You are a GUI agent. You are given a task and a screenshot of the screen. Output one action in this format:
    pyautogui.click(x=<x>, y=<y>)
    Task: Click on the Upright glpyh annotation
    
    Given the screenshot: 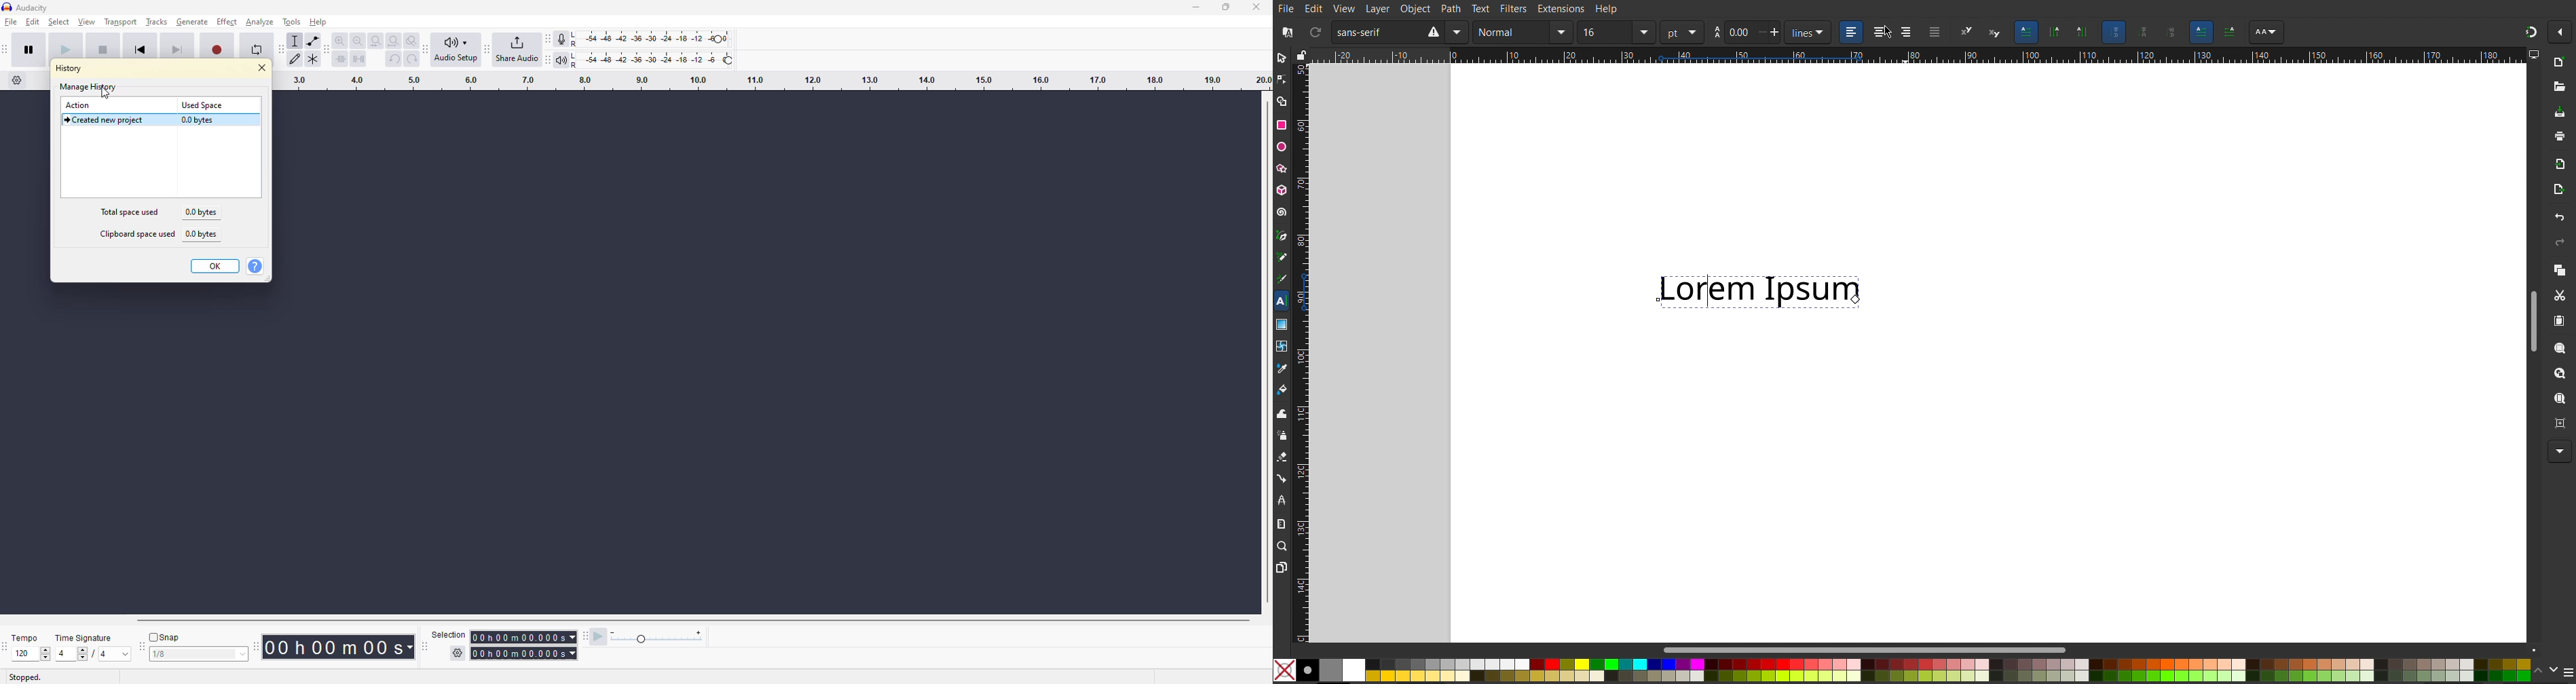 What is the action you would take?
    pyautogui.click(x=2146, y=32)
    